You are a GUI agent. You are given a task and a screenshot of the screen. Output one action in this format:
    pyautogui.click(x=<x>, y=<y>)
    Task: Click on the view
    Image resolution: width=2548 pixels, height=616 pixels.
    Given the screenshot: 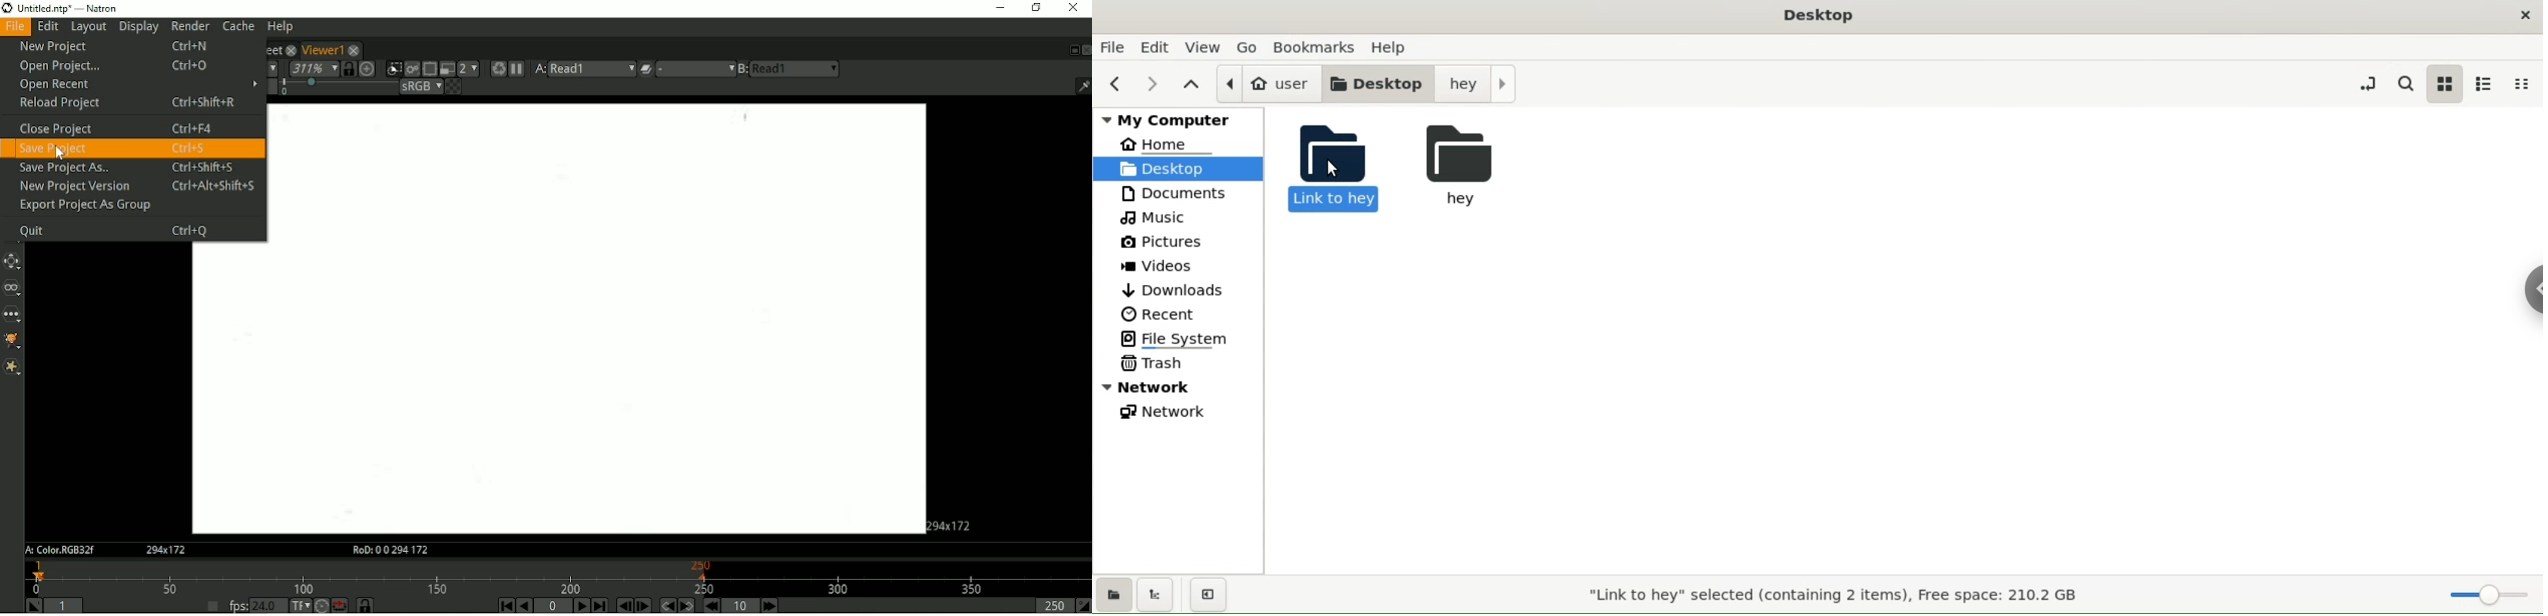 What is the action you would take?
    pyautogui.click(x=1205, y=47)
    